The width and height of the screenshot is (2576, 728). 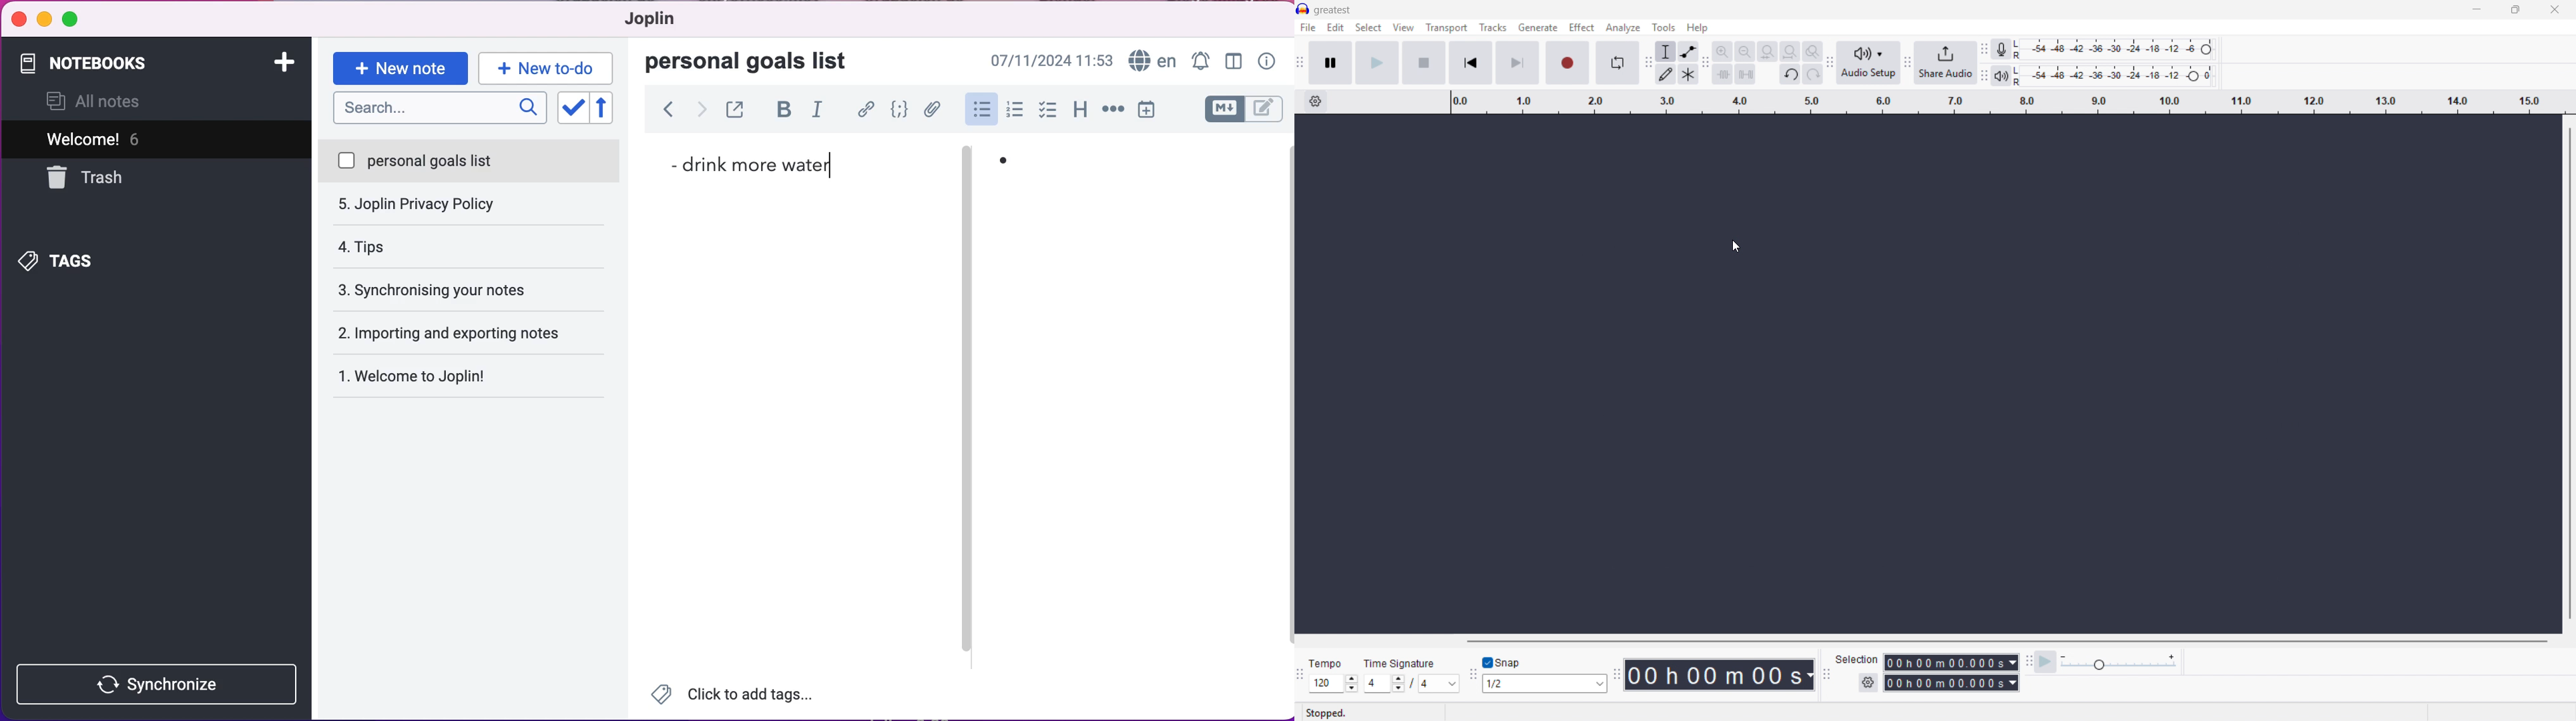 What do you see at coordinates (1152, 112) in the screenshot?
I see `insert time` at bounding box center [1152, 112].